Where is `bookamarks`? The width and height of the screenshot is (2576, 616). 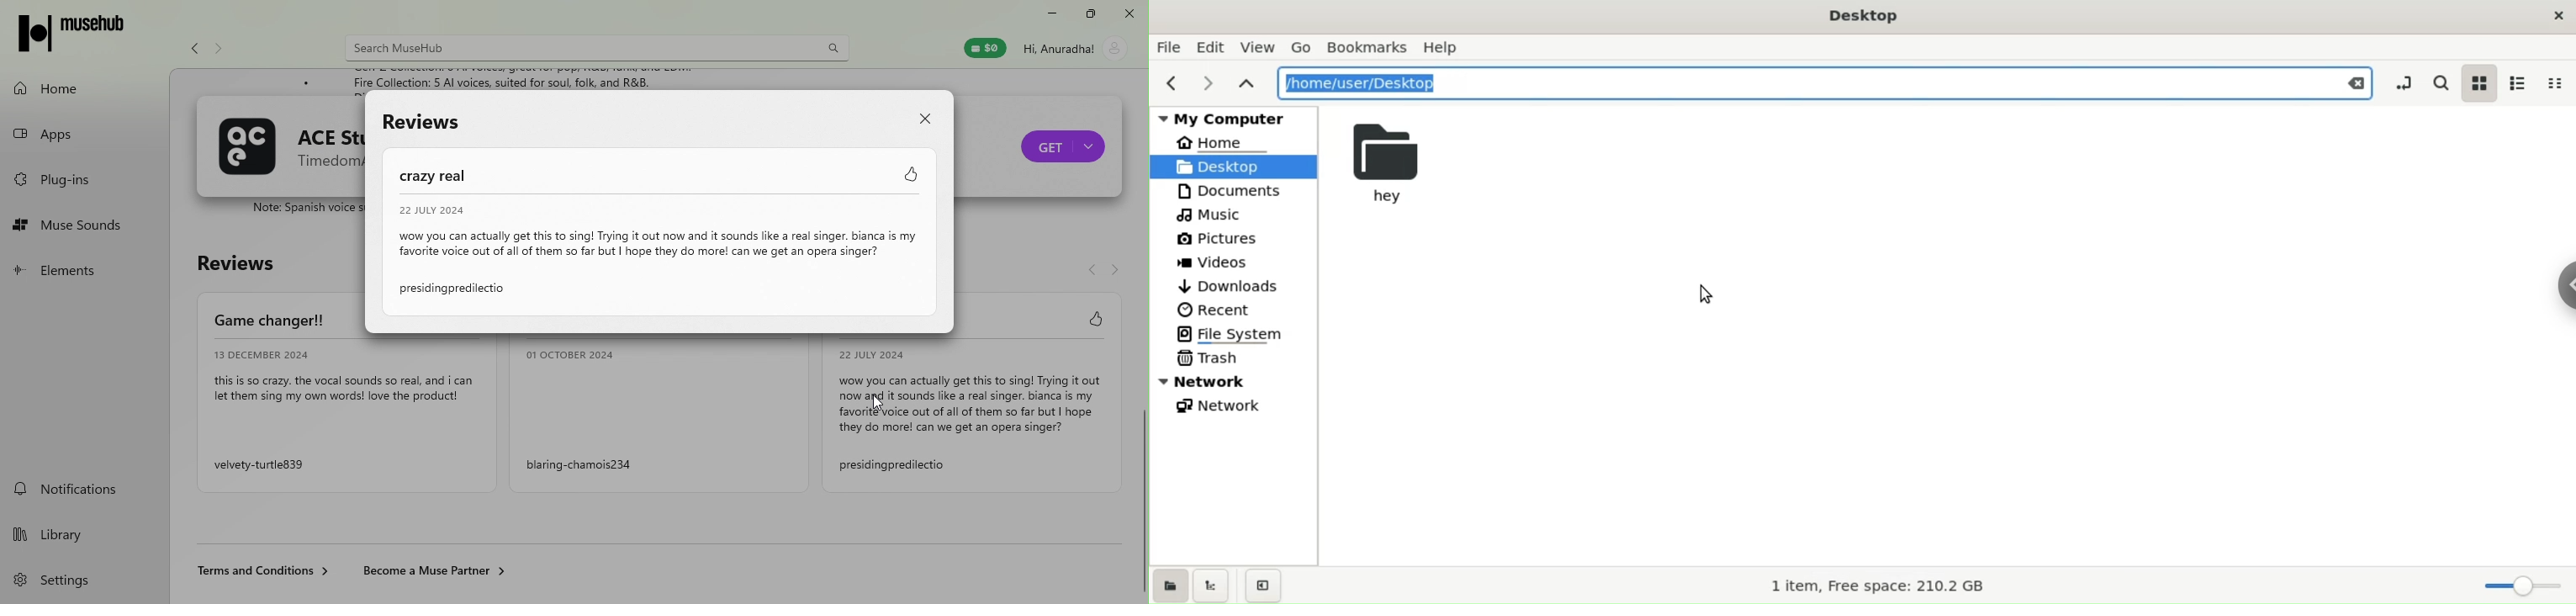 bookamarks is located at coordinates (1370, 47).